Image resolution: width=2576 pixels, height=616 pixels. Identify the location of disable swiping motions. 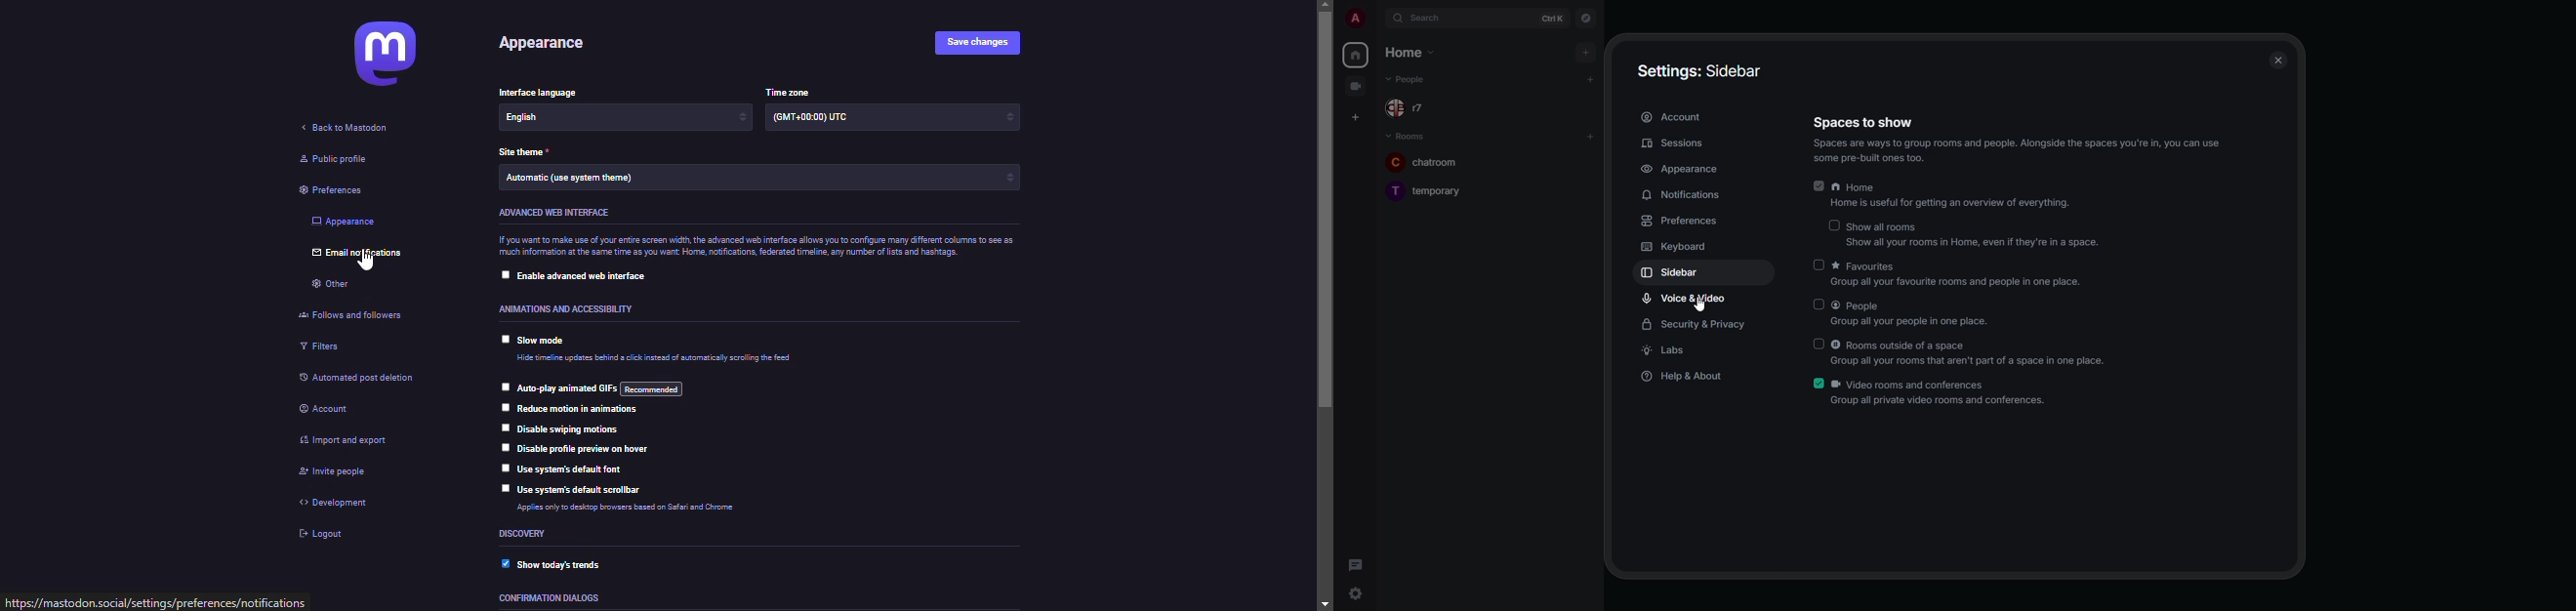
(570, 428).